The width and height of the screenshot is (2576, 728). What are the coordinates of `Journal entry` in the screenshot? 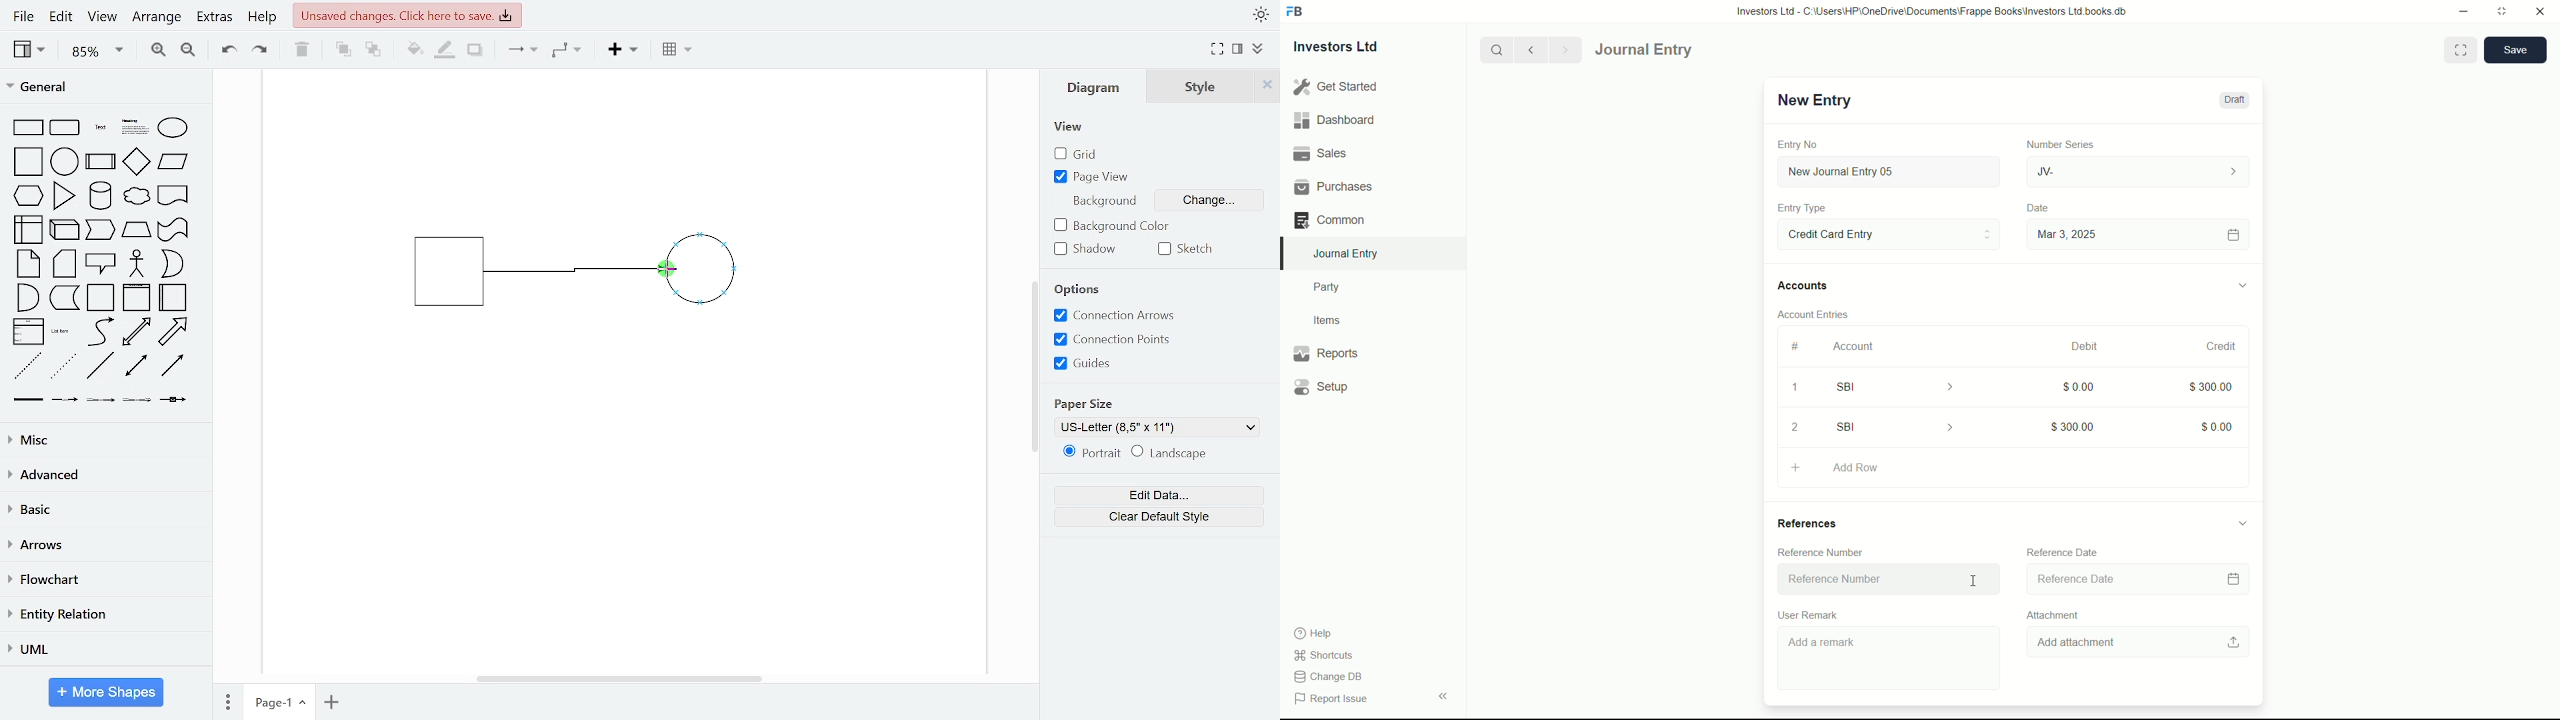 It's located at (1682, 50).